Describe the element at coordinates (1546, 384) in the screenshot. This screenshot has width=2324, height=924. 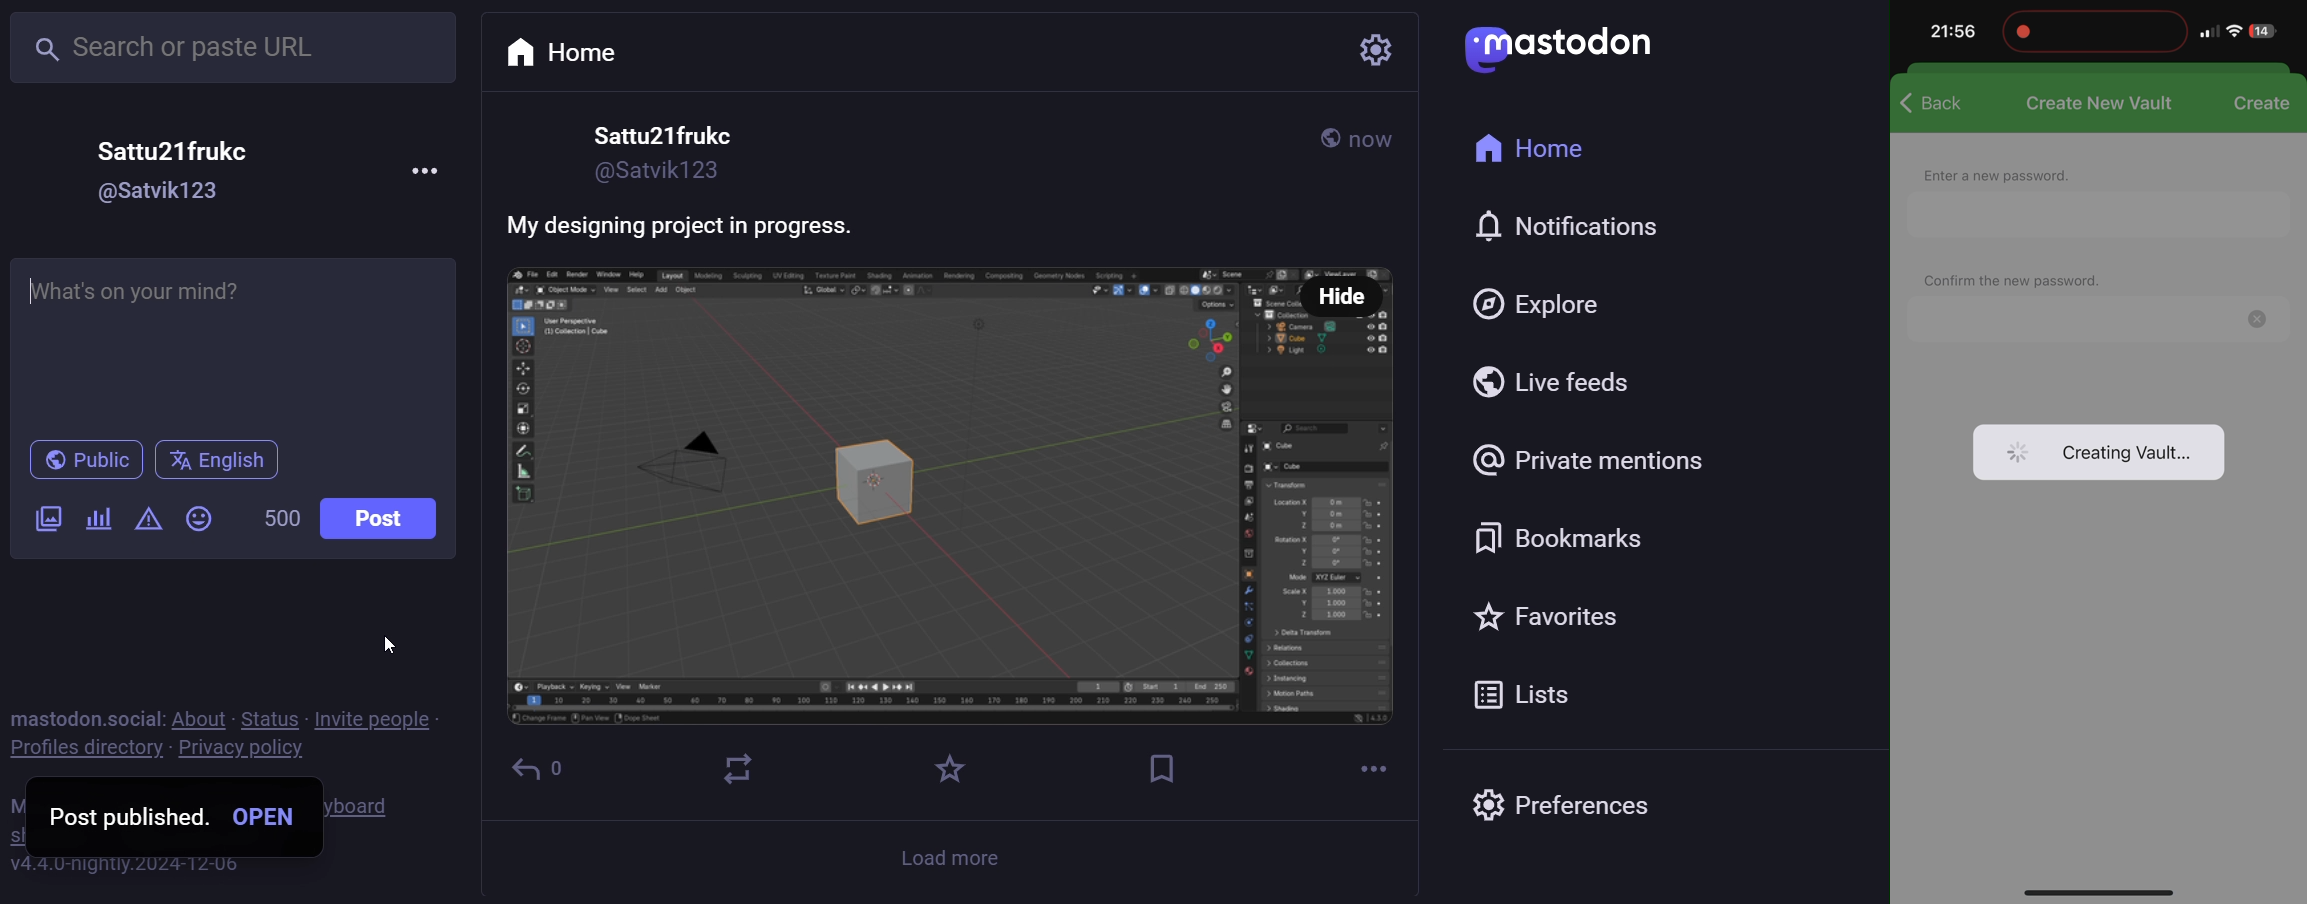
I see `live feed` at that location.